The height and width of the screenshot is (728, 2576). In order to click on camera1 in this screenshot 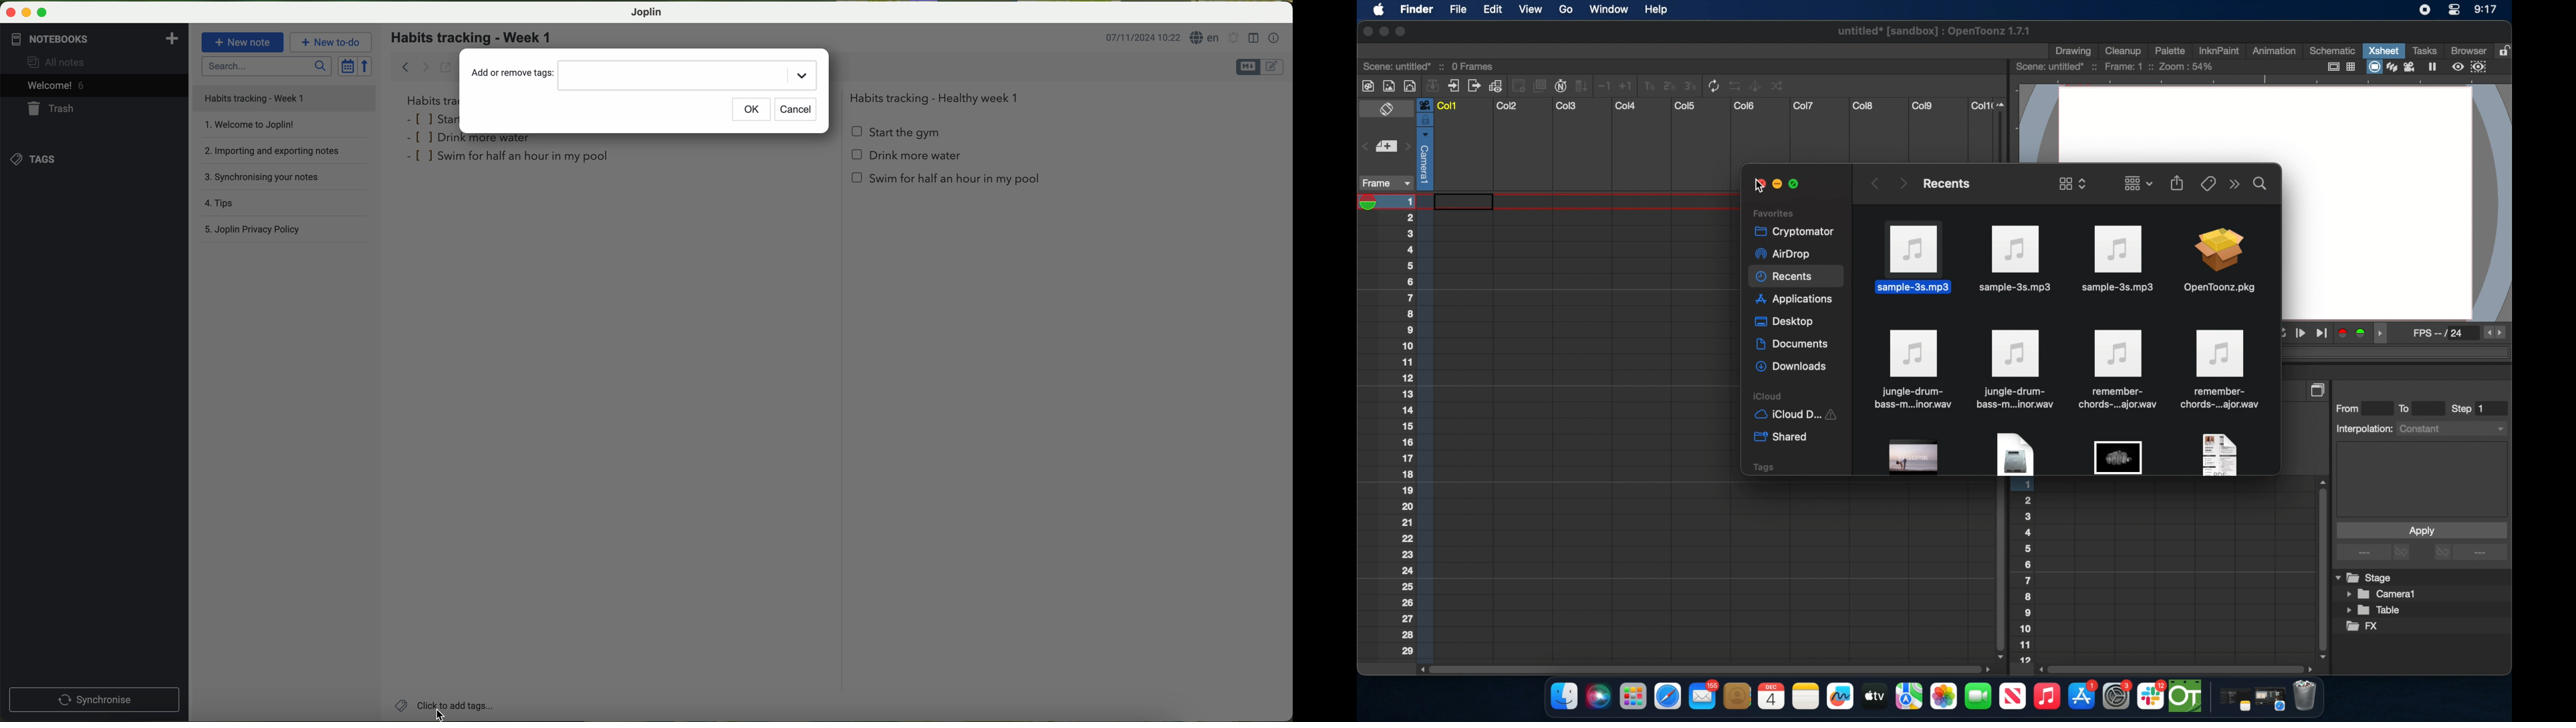, I will do `click(2382, 594)`.